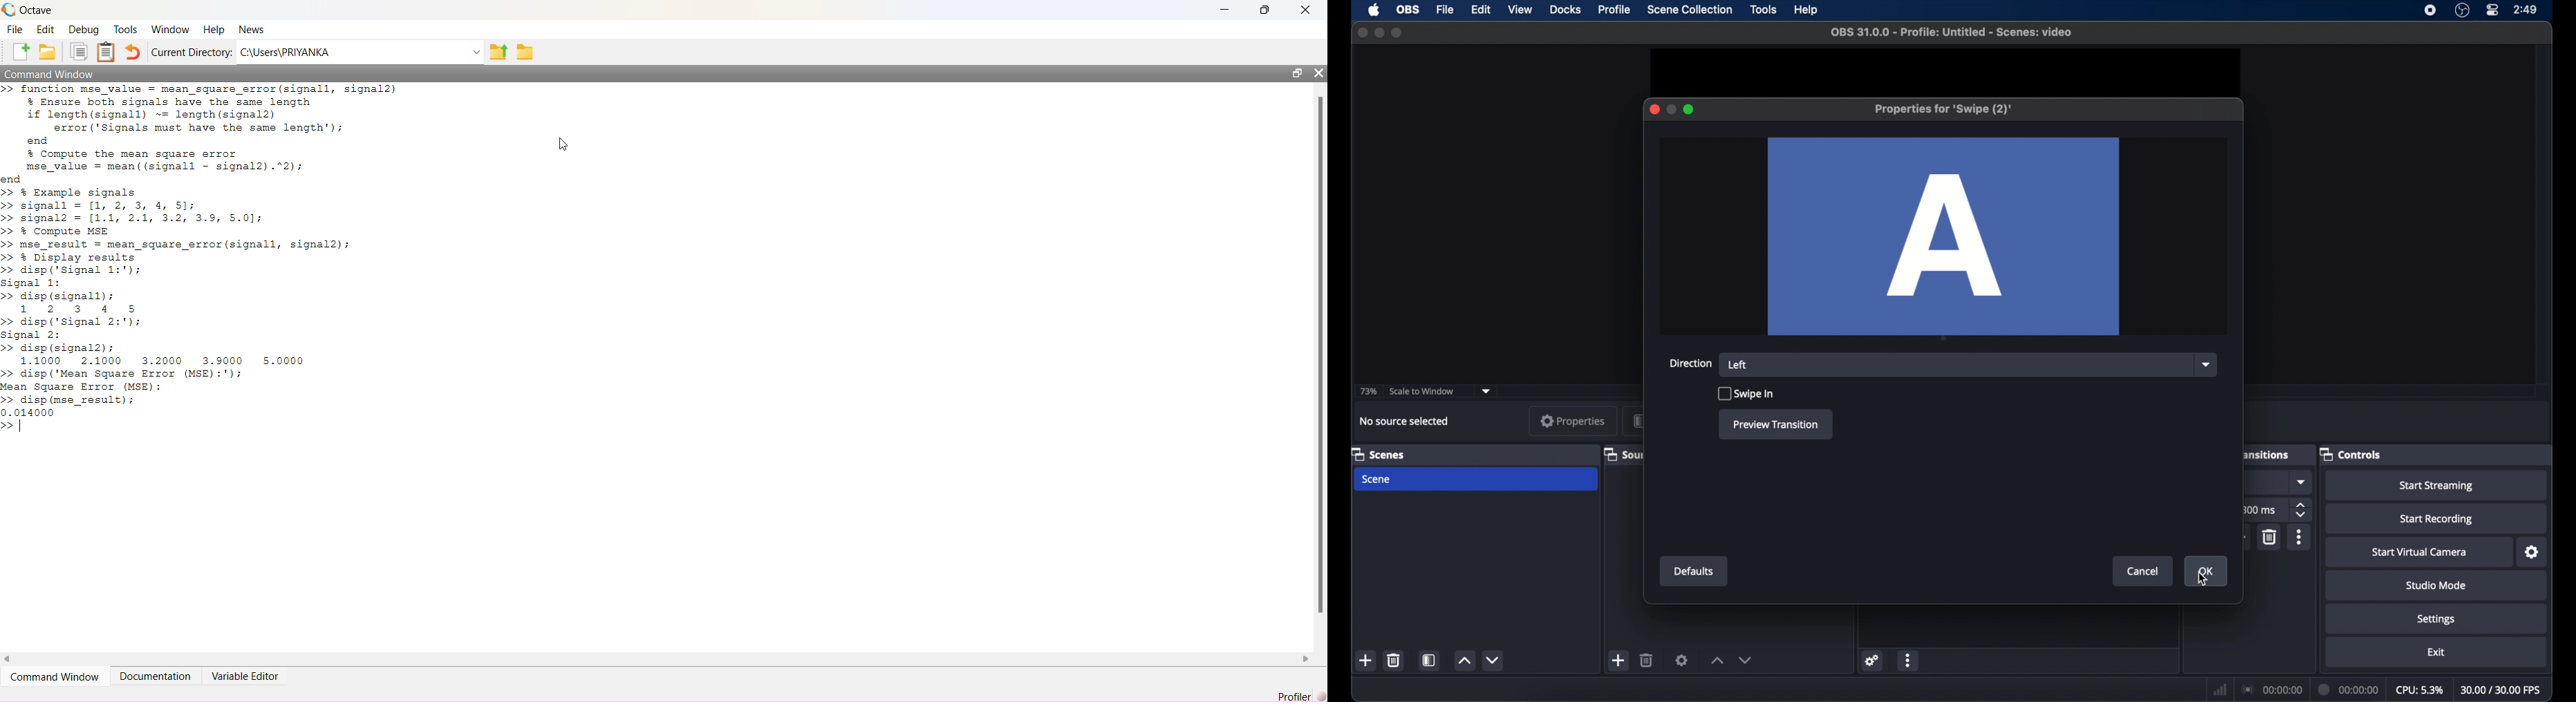 The height and width of the screenshot is (728, 2576). Describe the element at coordinates (2299, 537) in the screenshot. I see `moreoptions` at that location.